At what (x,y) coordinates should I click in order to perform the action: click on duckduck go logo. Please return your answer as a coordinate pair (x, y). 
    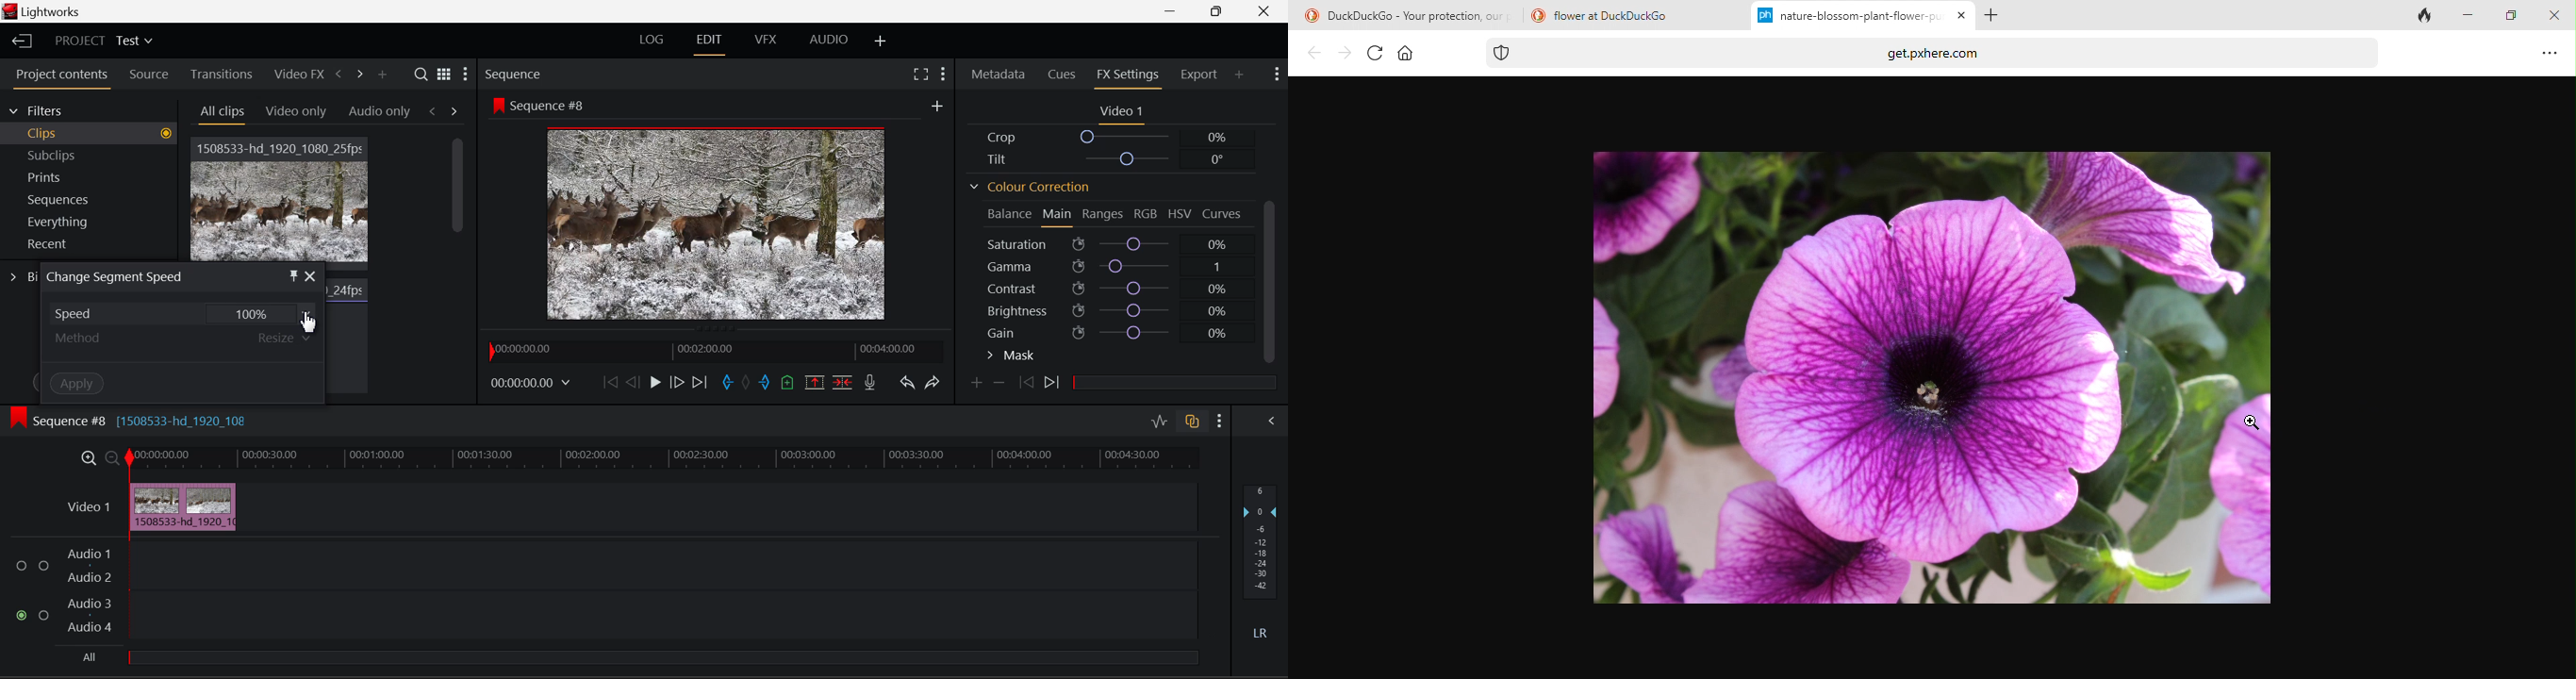
    Looking at the image, I should click on (1536, 14).